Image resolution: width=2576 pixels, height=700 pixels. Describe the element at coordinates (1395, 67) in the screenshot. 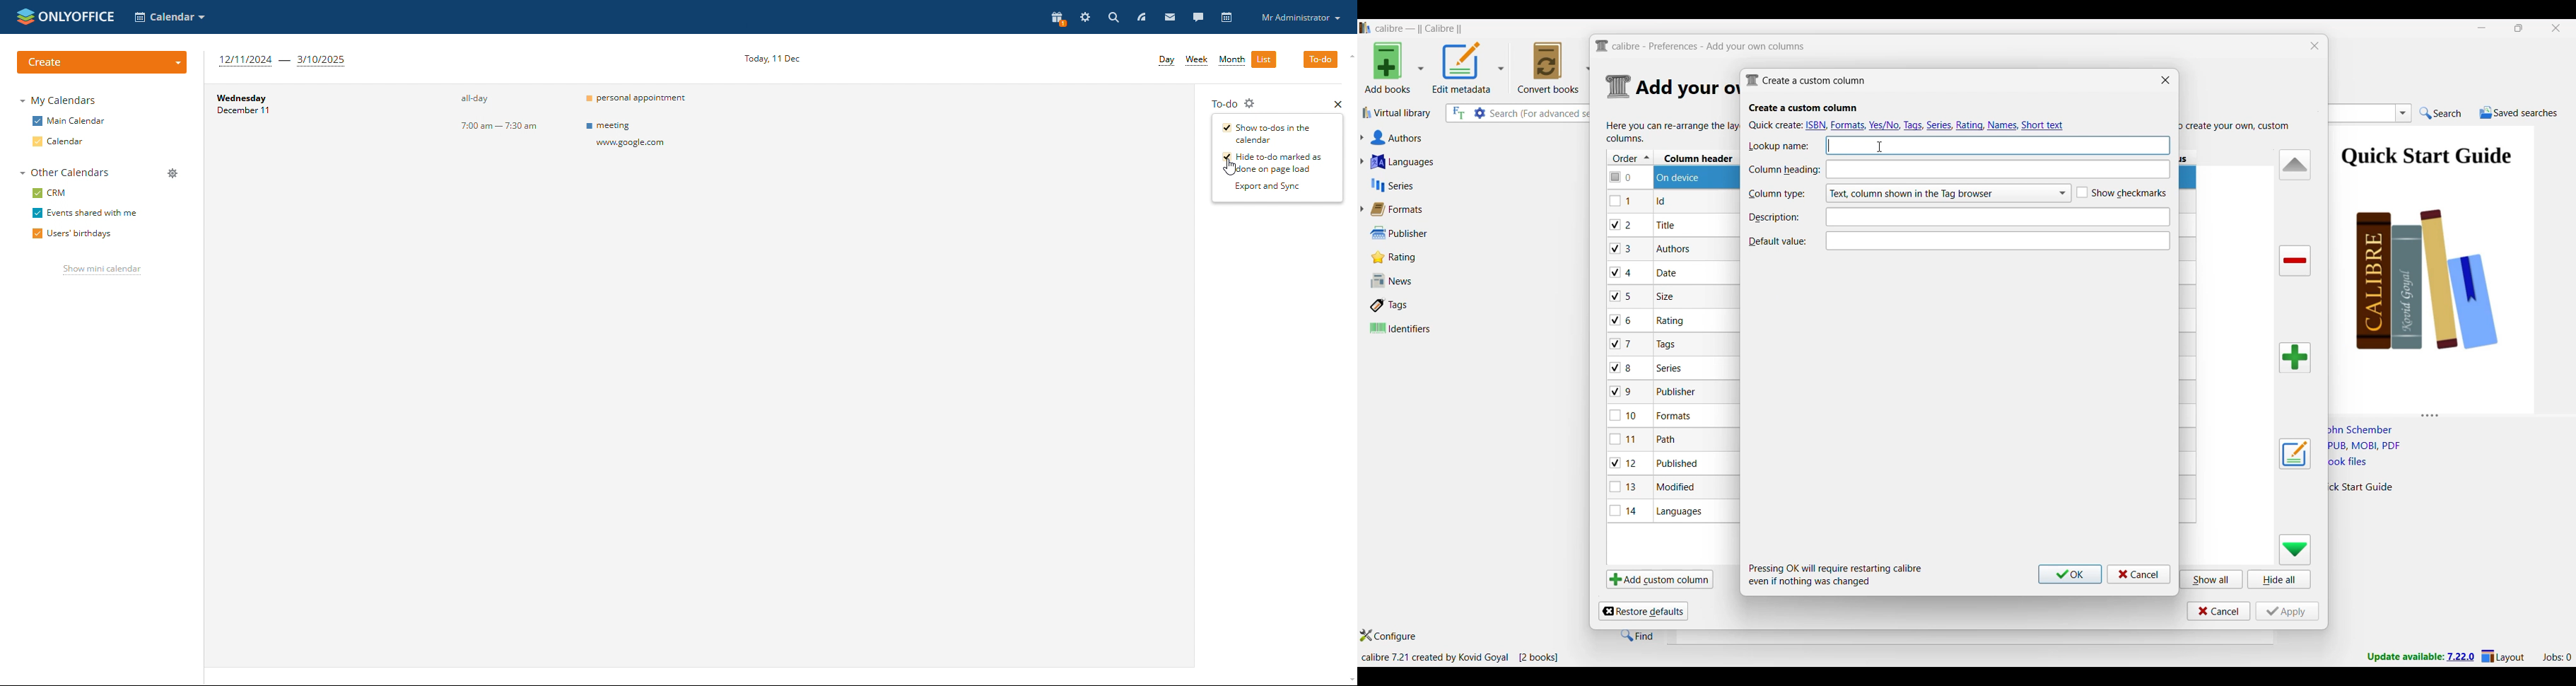

I see `Add book options` at that location.